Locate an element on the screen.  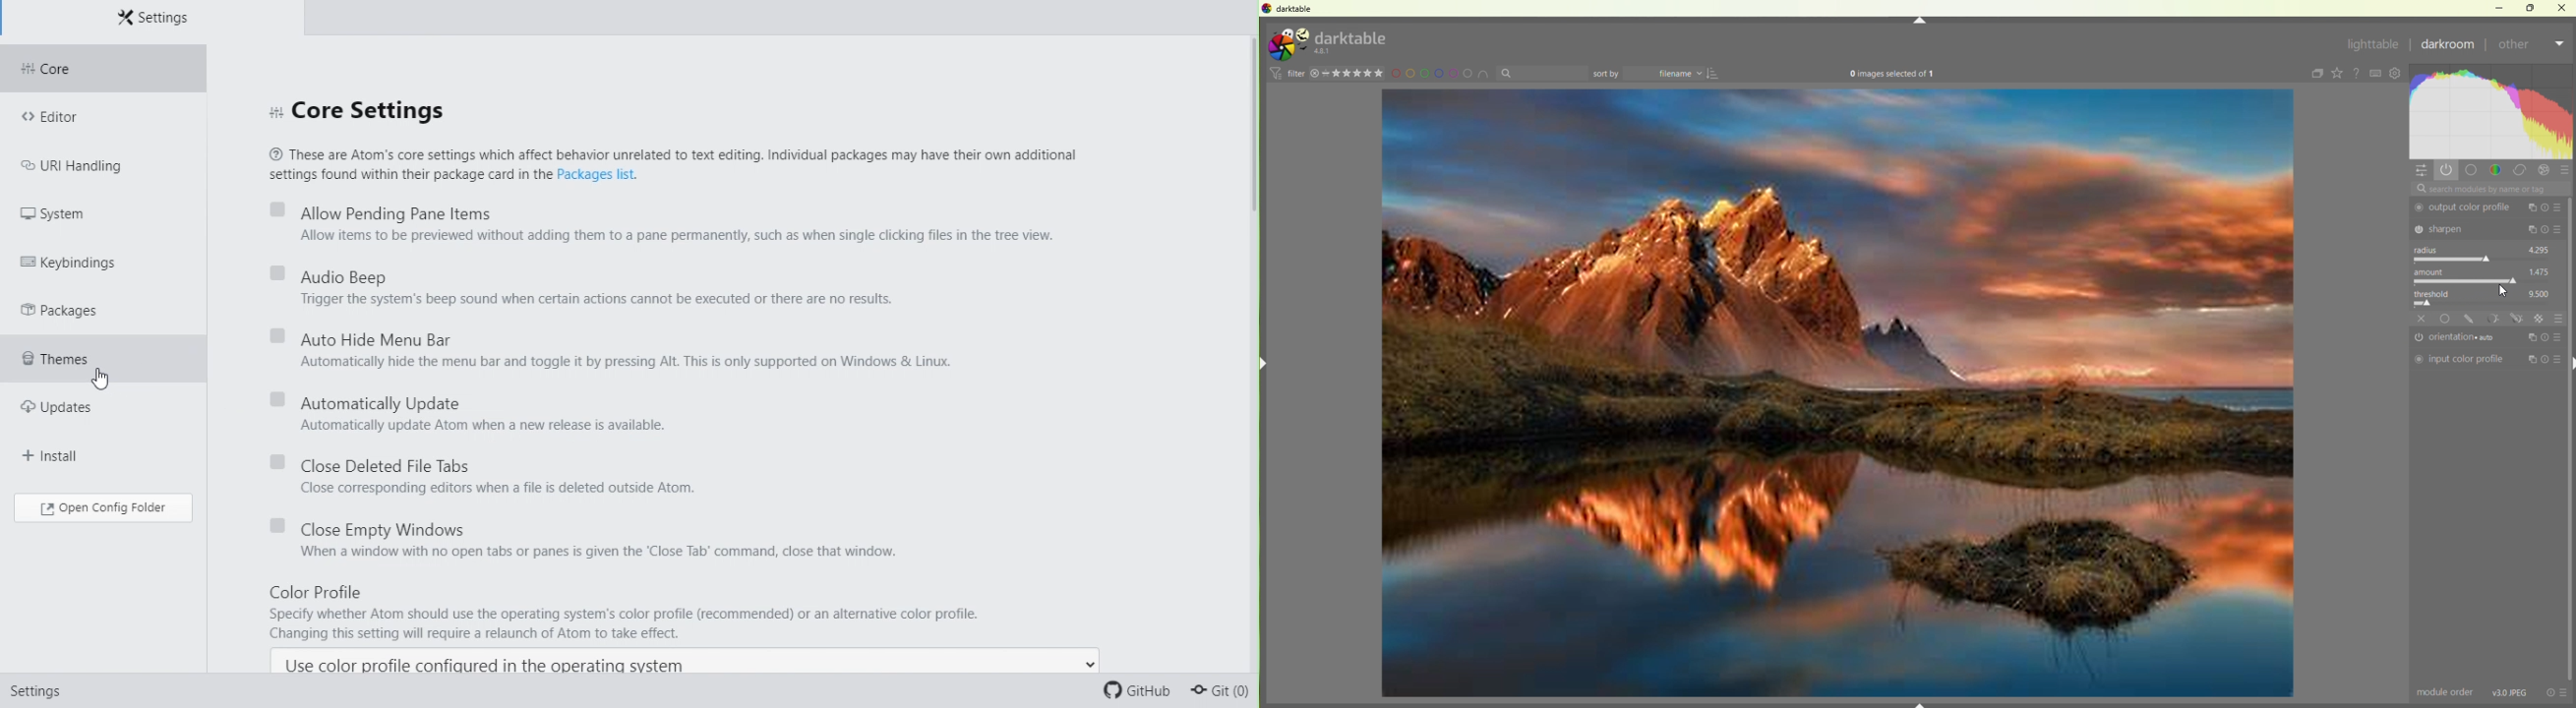
tool is located at coordinates (2493, 318).